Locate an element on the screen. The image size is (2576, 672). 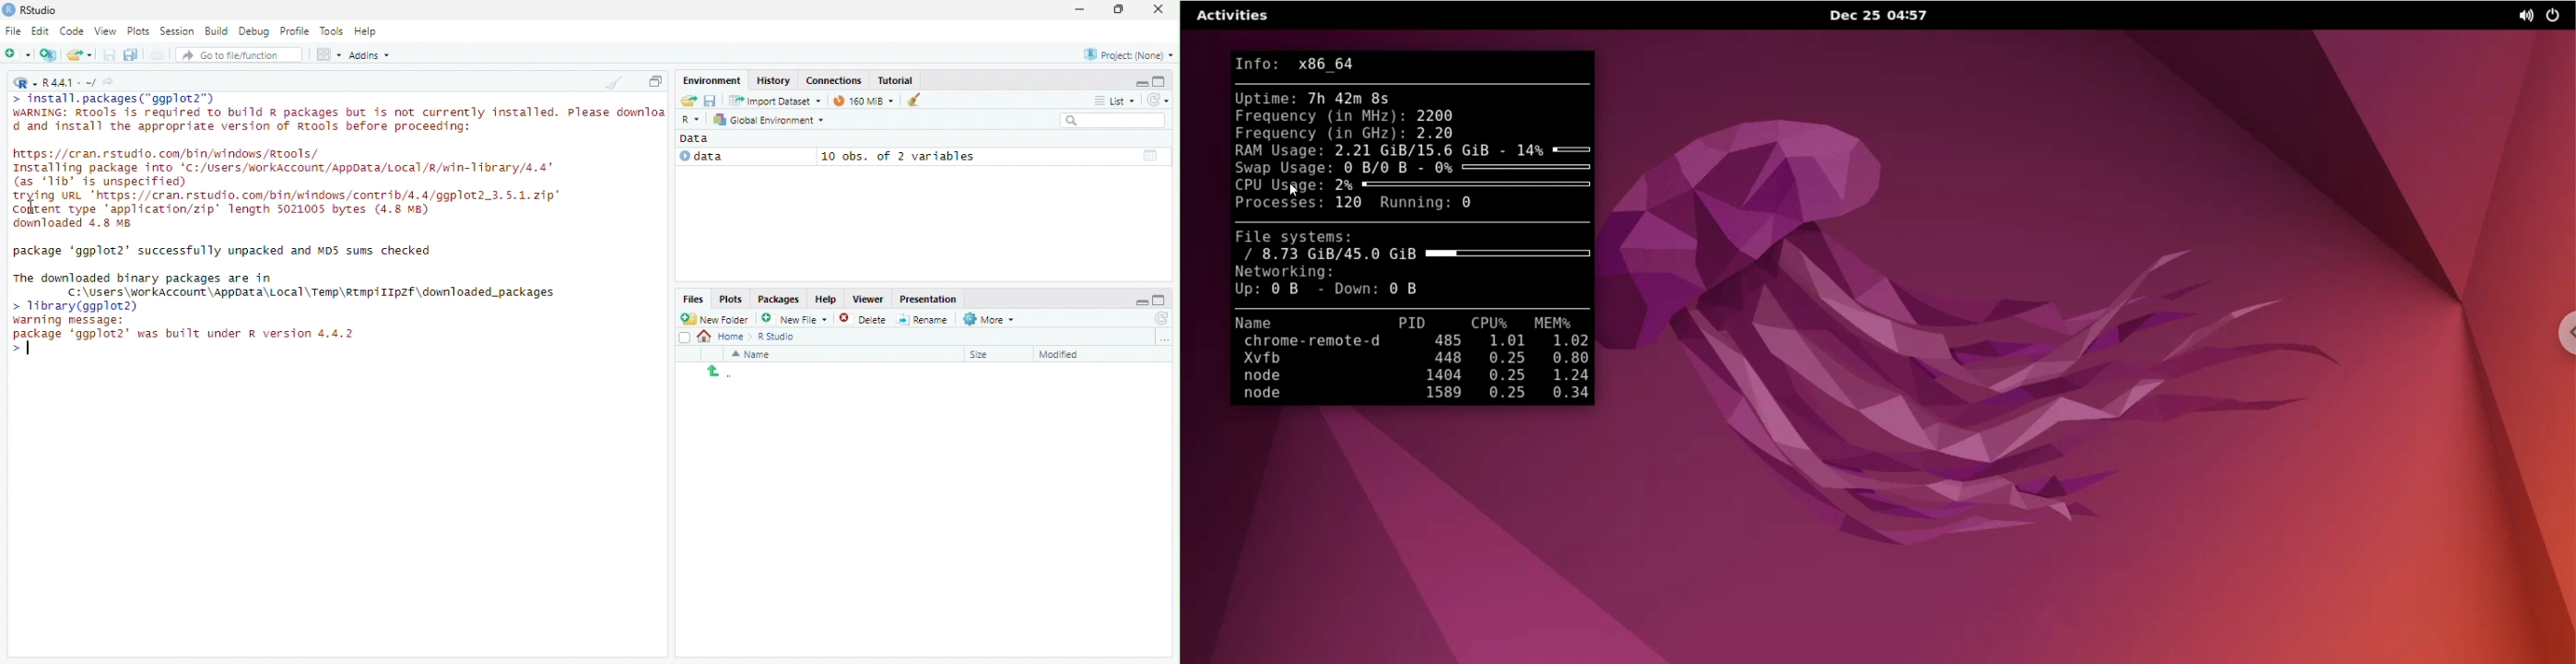
Current memory usage - 97MiB is located at coordinates (859, 101).